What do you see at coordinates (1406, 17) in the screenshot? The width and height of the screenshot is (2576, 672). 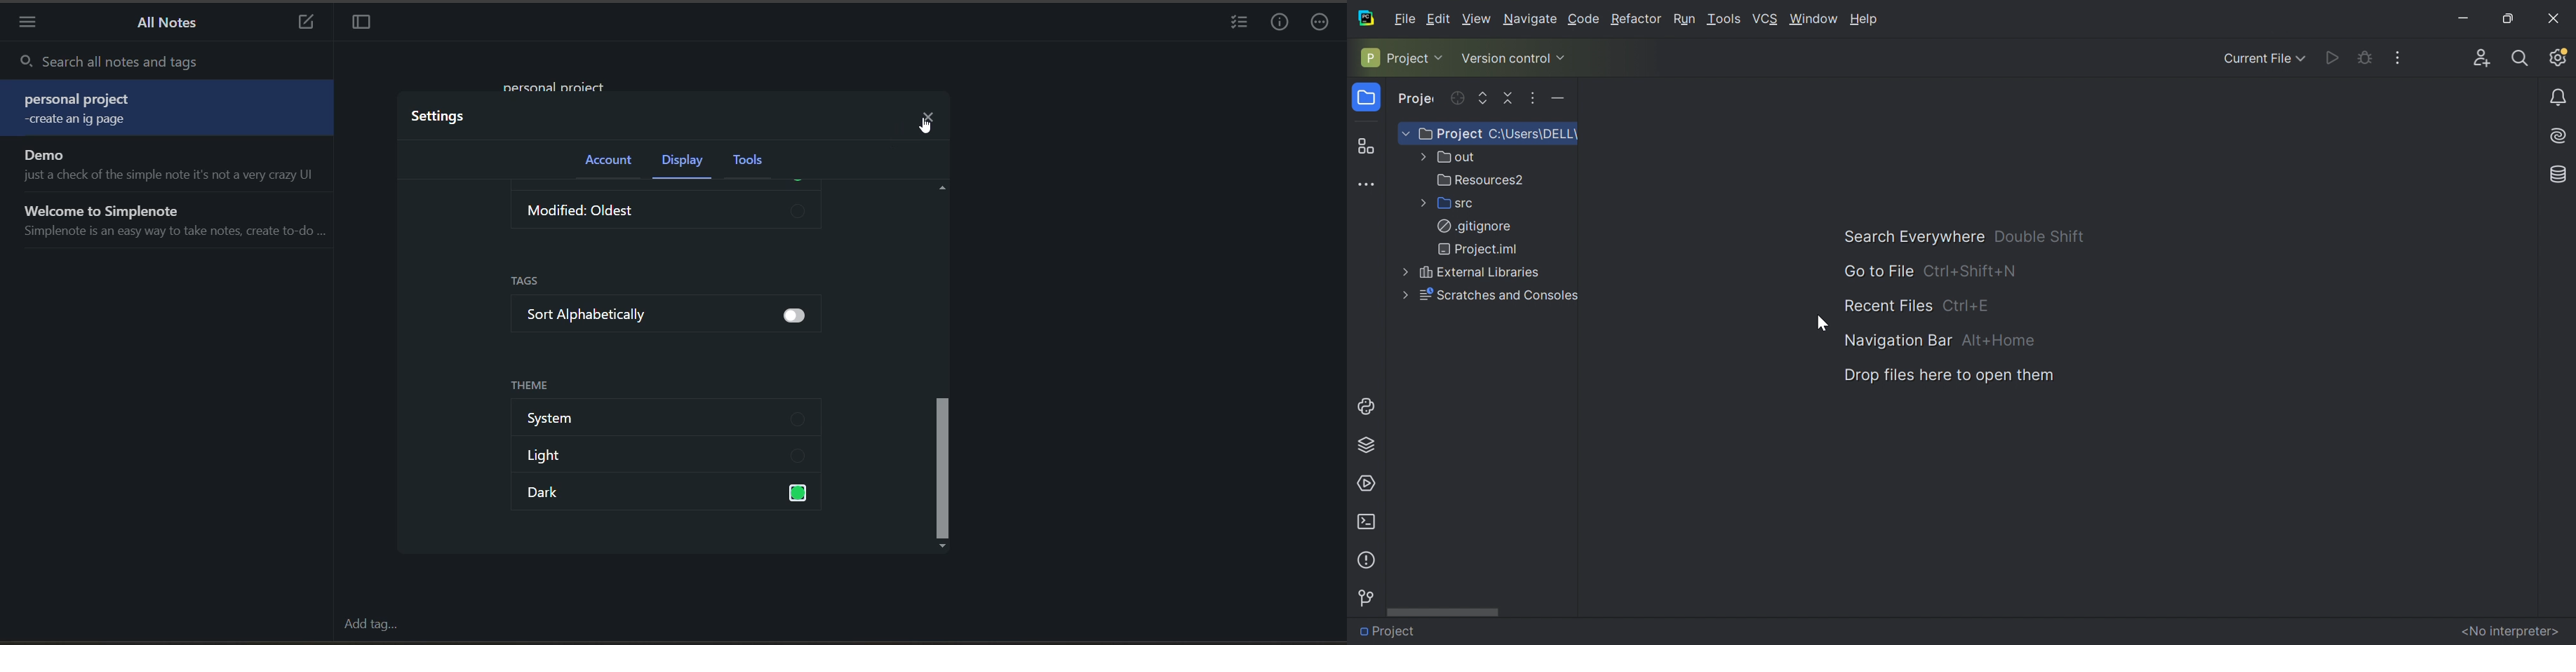 I see `Fiele` at bounding box center [1406, 17].